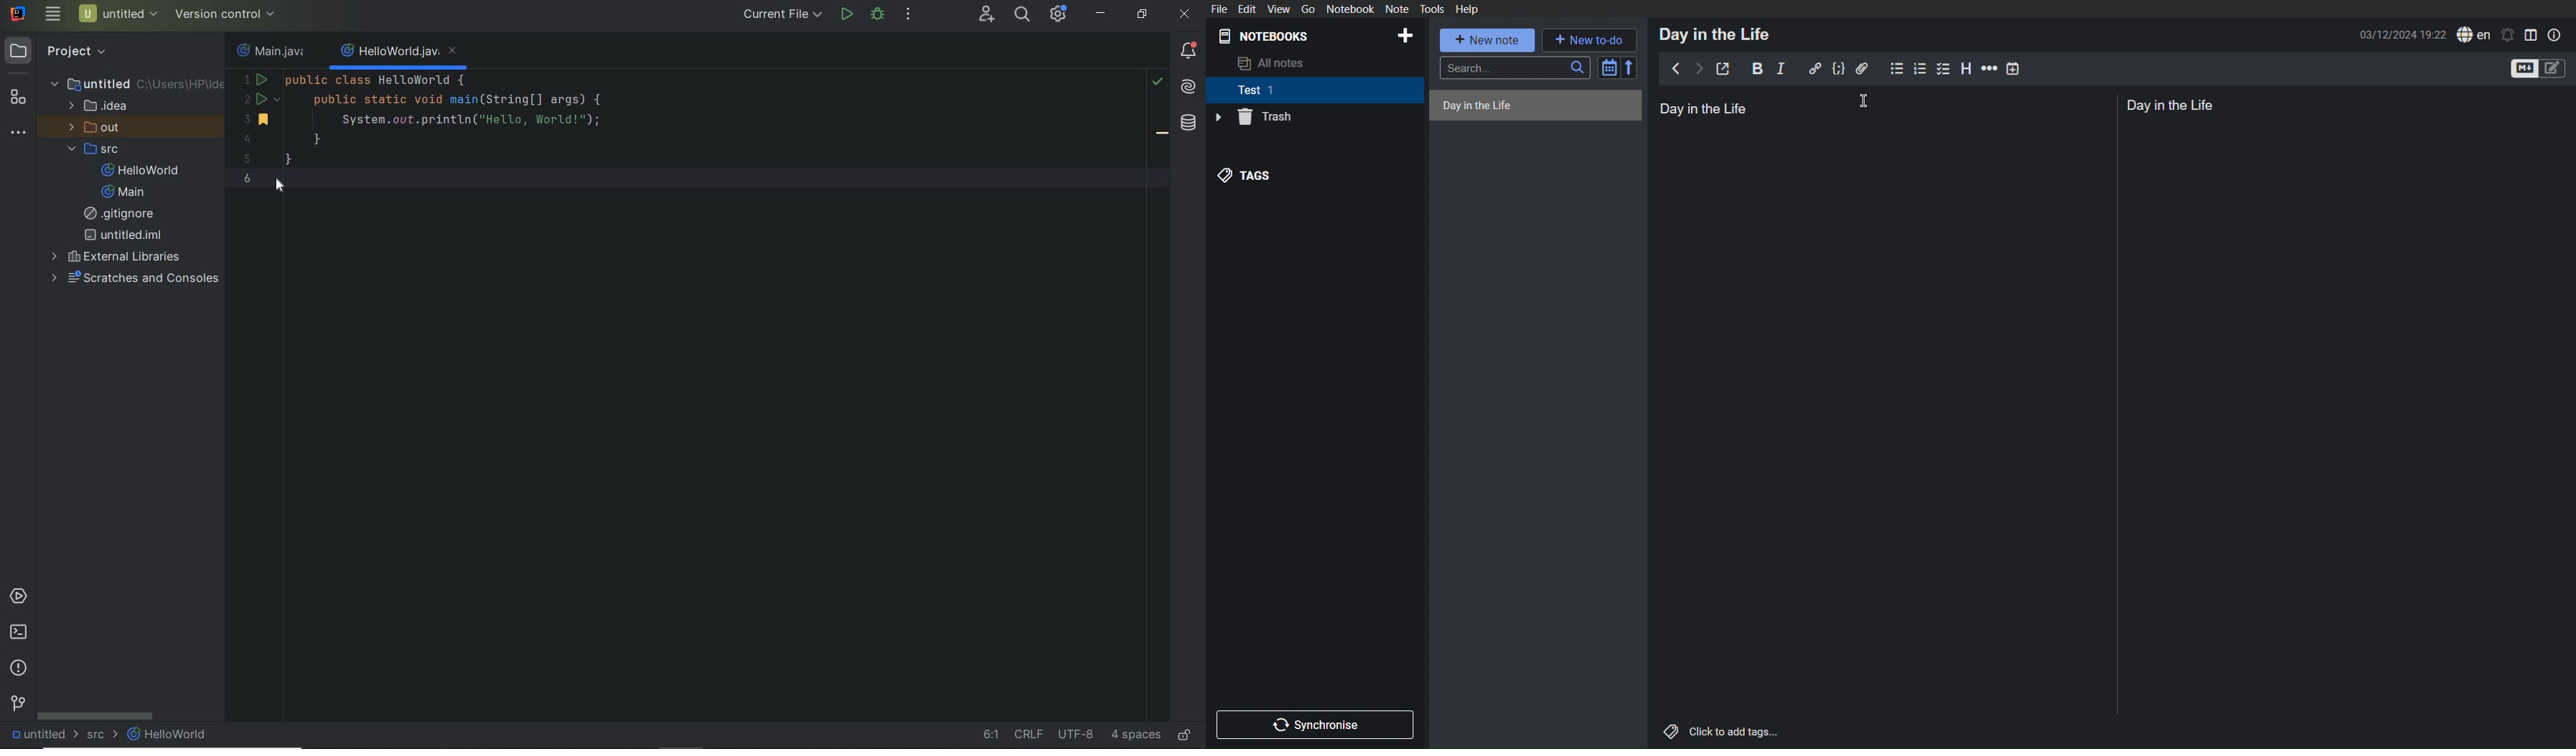 This screenshot has height=756, width=2576. What do you see at coordinates (2507, 36) in the screenshot?
I see `Notifications` at bounding box center [2507, 36].